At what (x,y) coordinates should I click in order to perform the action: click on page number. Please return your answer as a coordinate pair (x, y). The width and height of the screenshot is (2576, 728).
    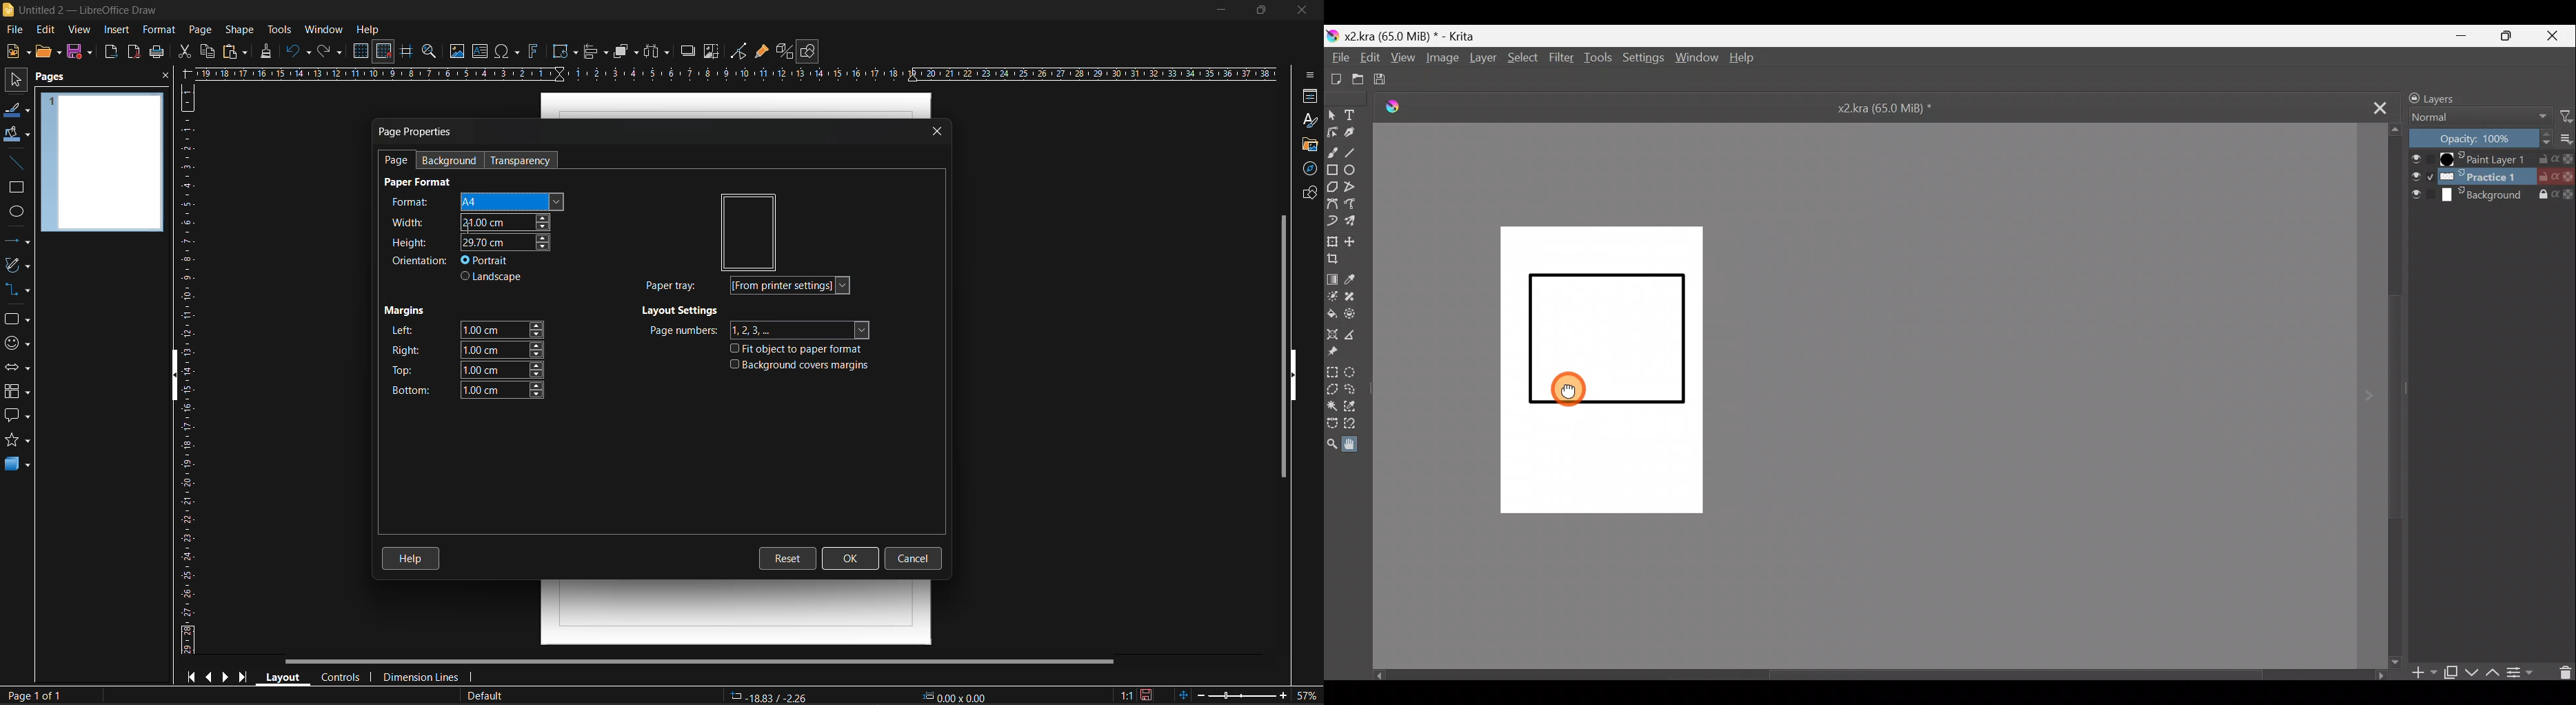
    Looking at the image, I should click on (33, 694).